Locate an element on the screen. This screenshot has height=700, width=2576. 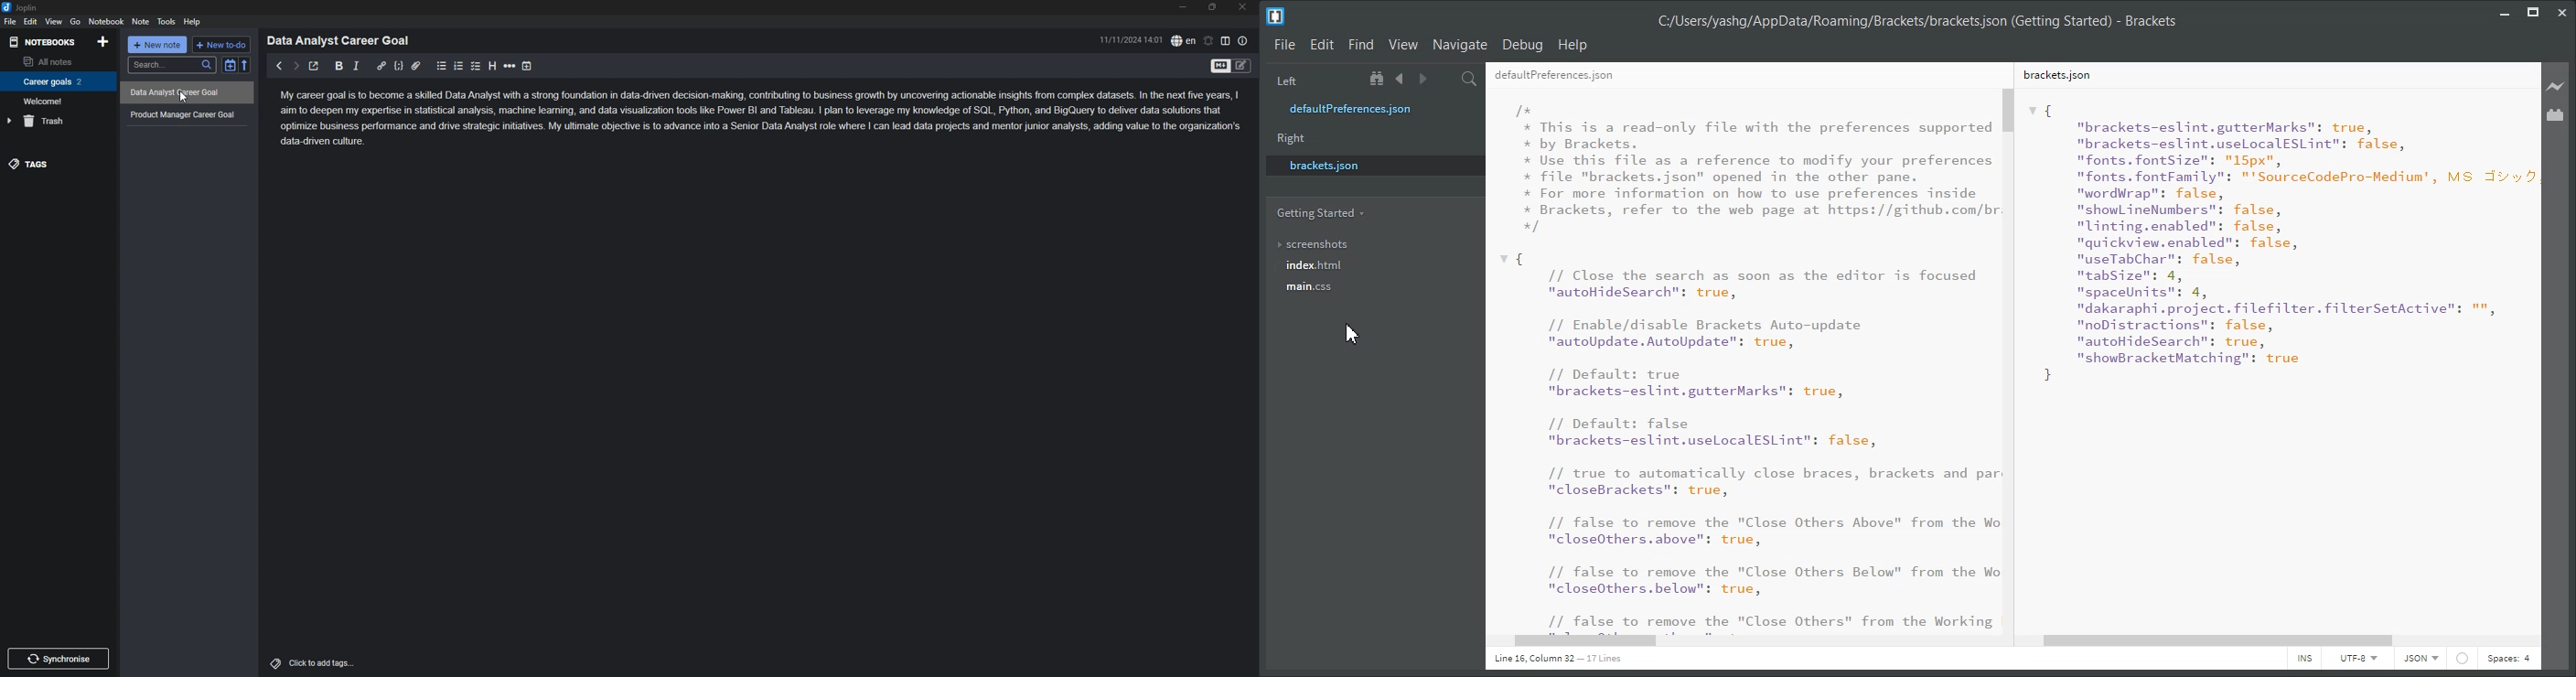
Cursor is located at coordinates (183, 98).